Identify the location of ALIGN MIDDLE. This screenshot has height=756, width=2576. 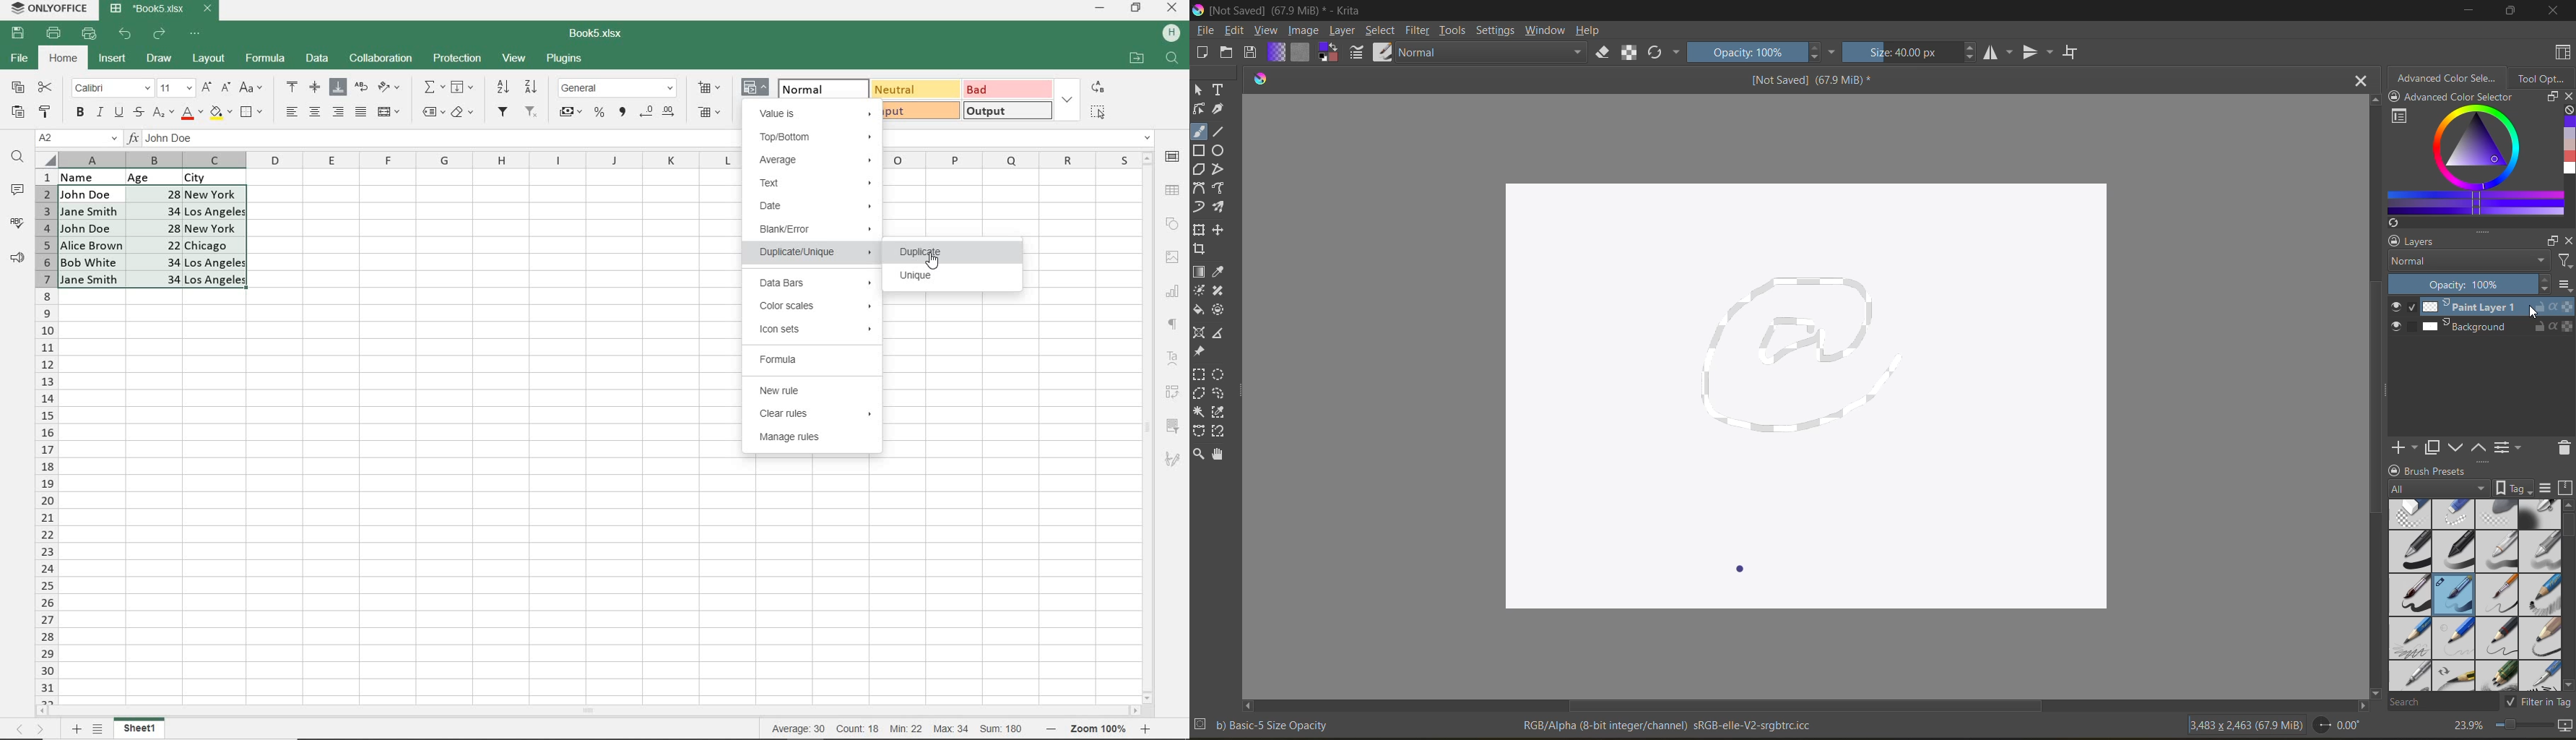
(315, 86).